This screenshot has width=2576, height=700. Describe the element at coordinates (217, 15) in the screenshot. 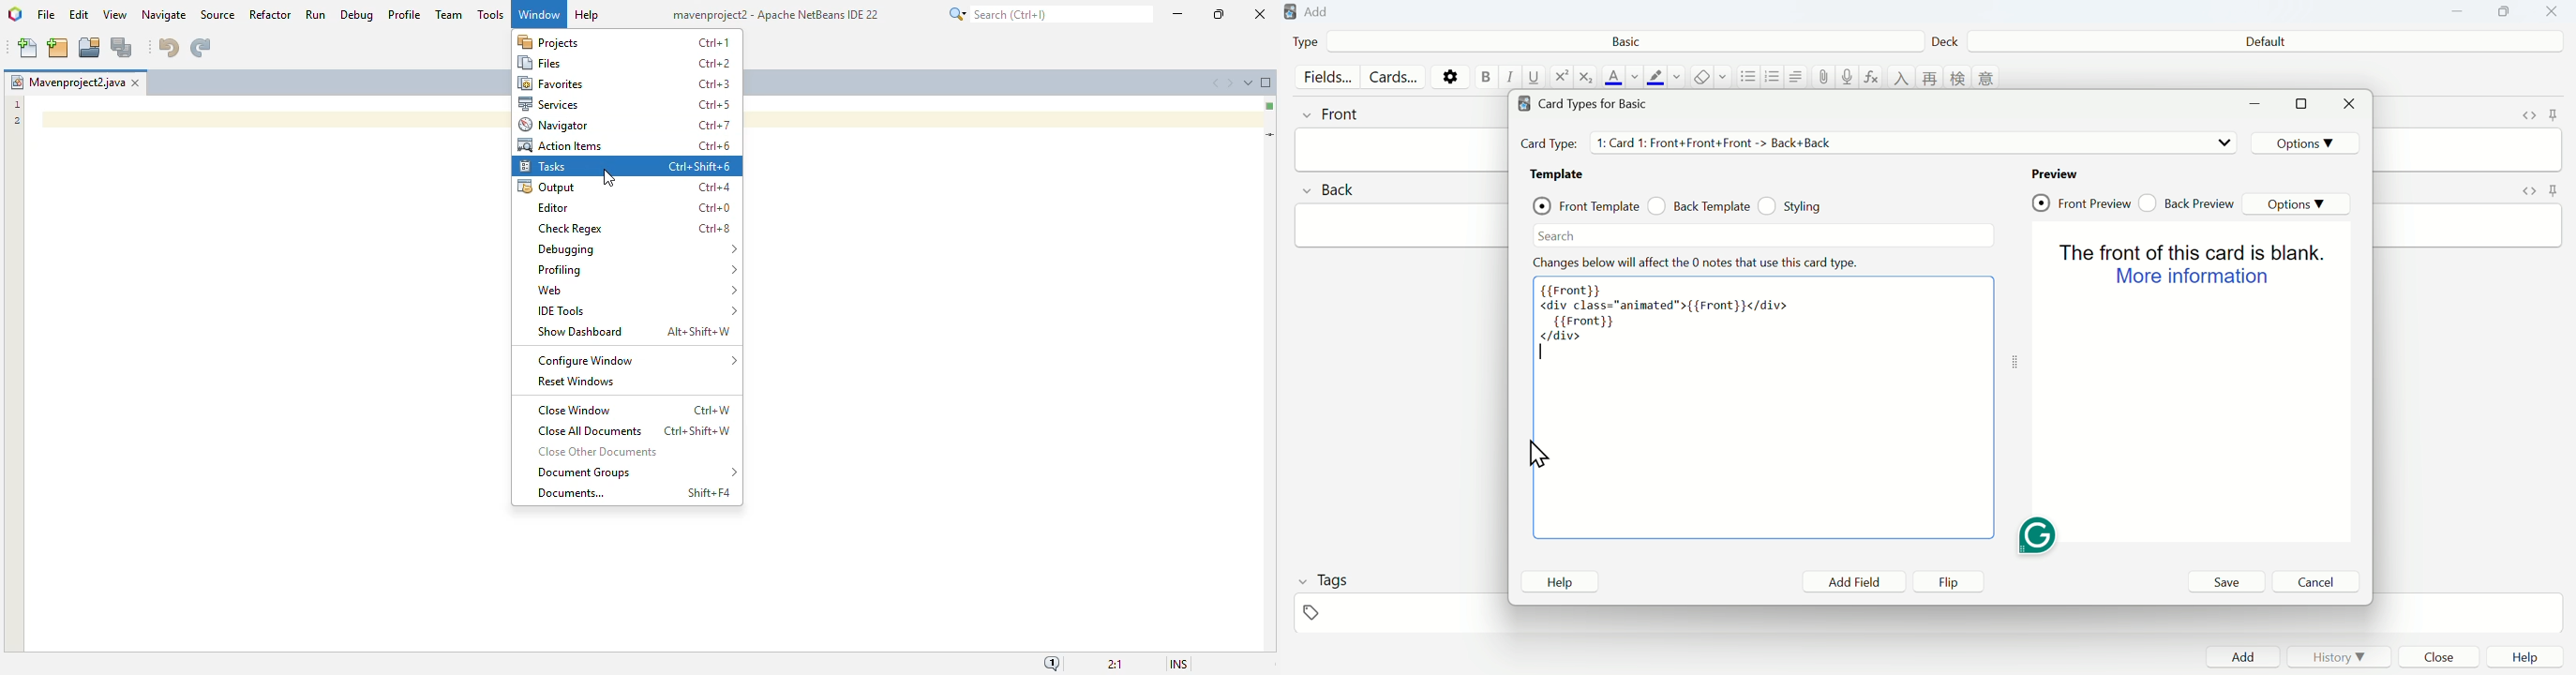

I see `source` at that location.